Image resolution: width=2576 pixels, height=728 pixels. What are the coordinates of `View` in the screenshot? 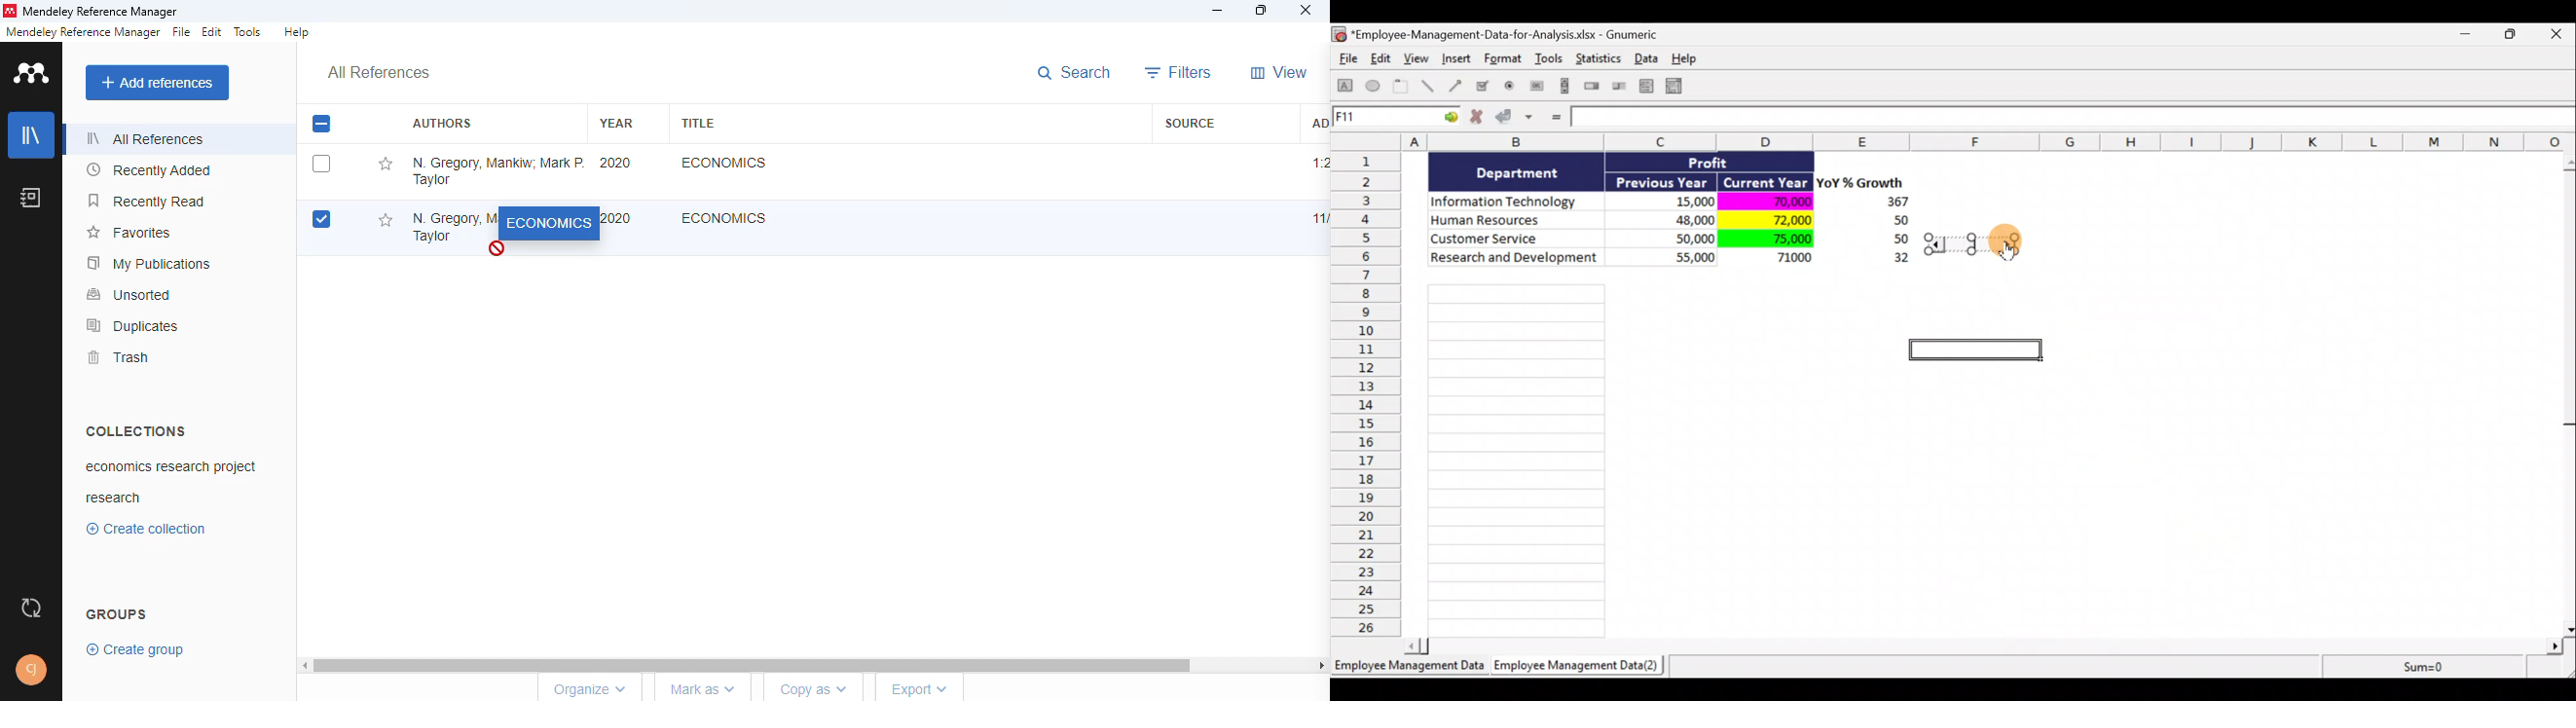 It's located at (1418, 58).